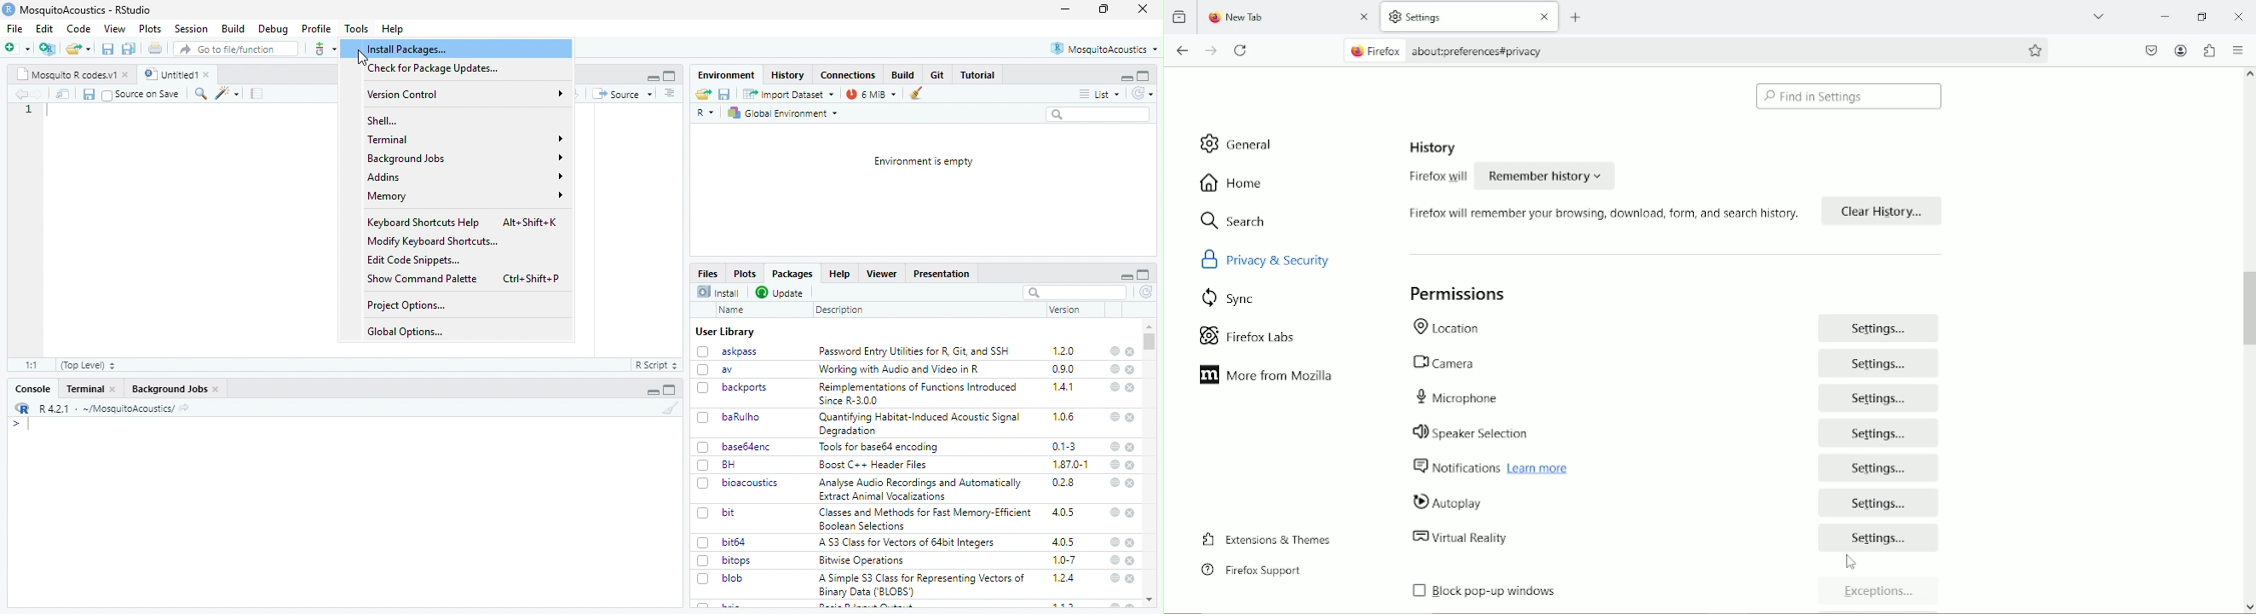  I want to click on Edit Code Snippets..., so click(415, 260).